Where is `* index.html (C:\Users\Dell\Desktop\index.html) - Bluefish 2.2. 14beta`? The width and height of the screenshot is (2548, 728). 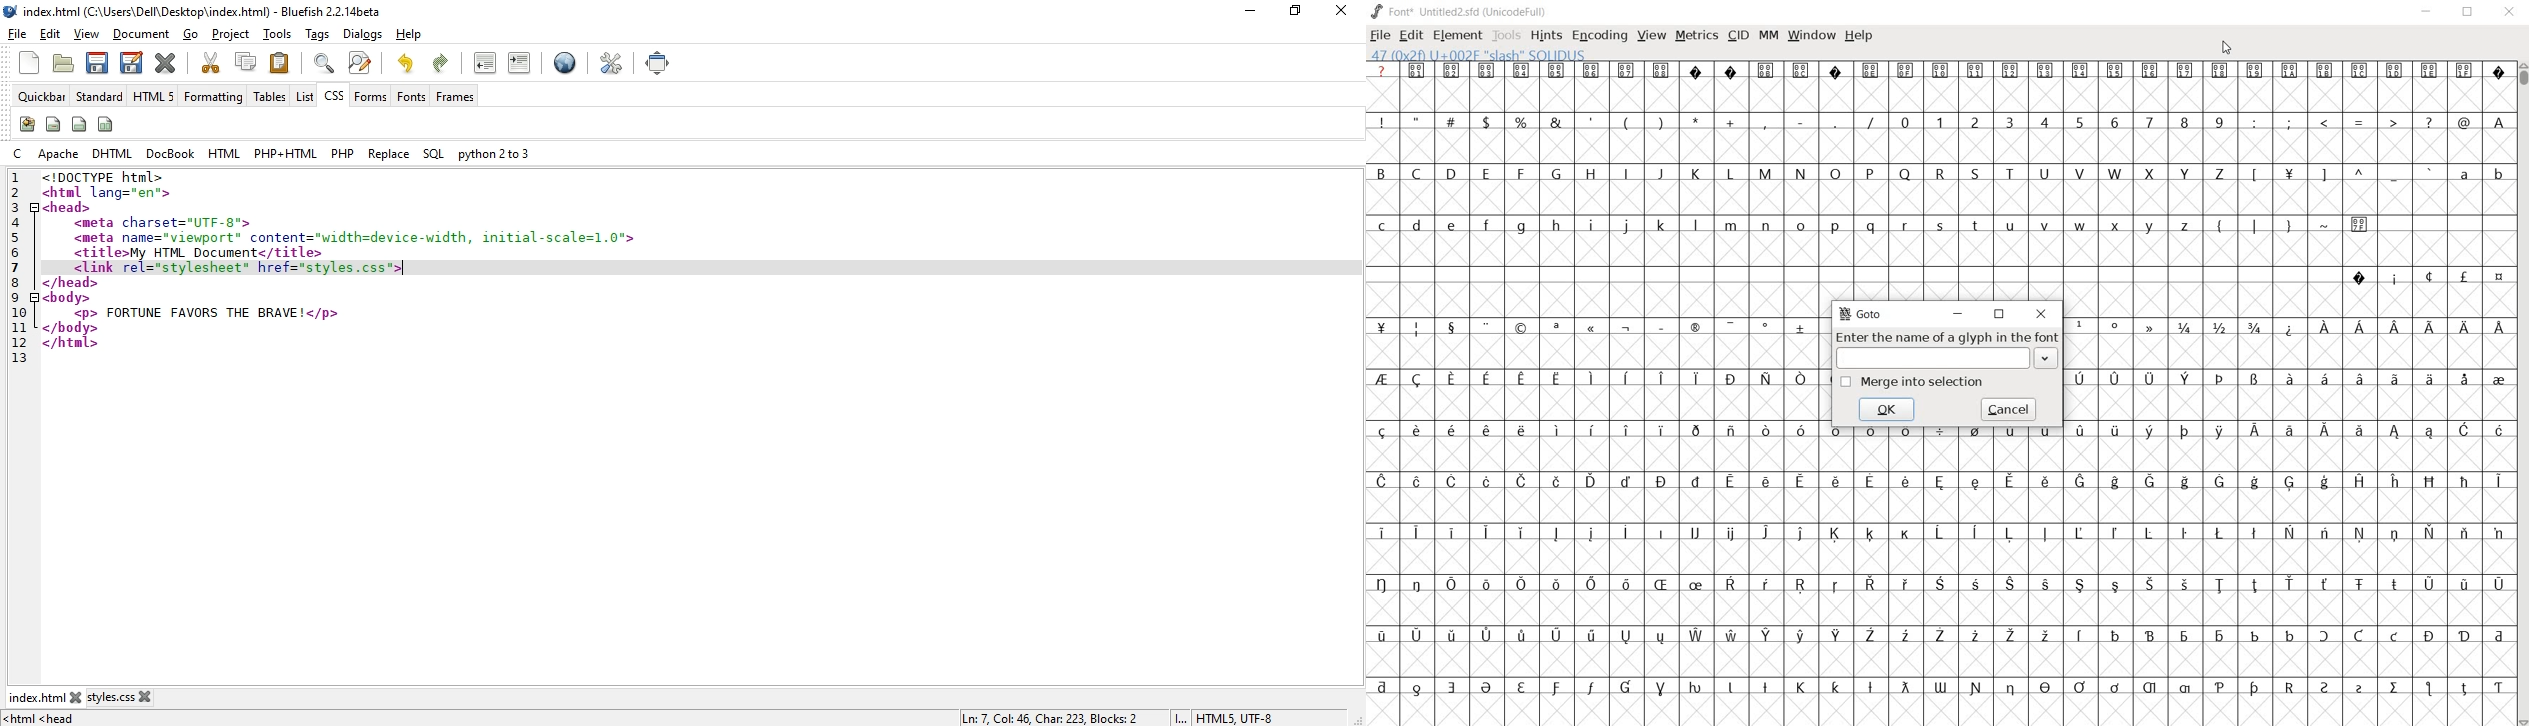
* index.html (C:\Users\Dell\Desktop\index.html) - Bluefish 2.2. 14beta is located at coordinates (211, 12).